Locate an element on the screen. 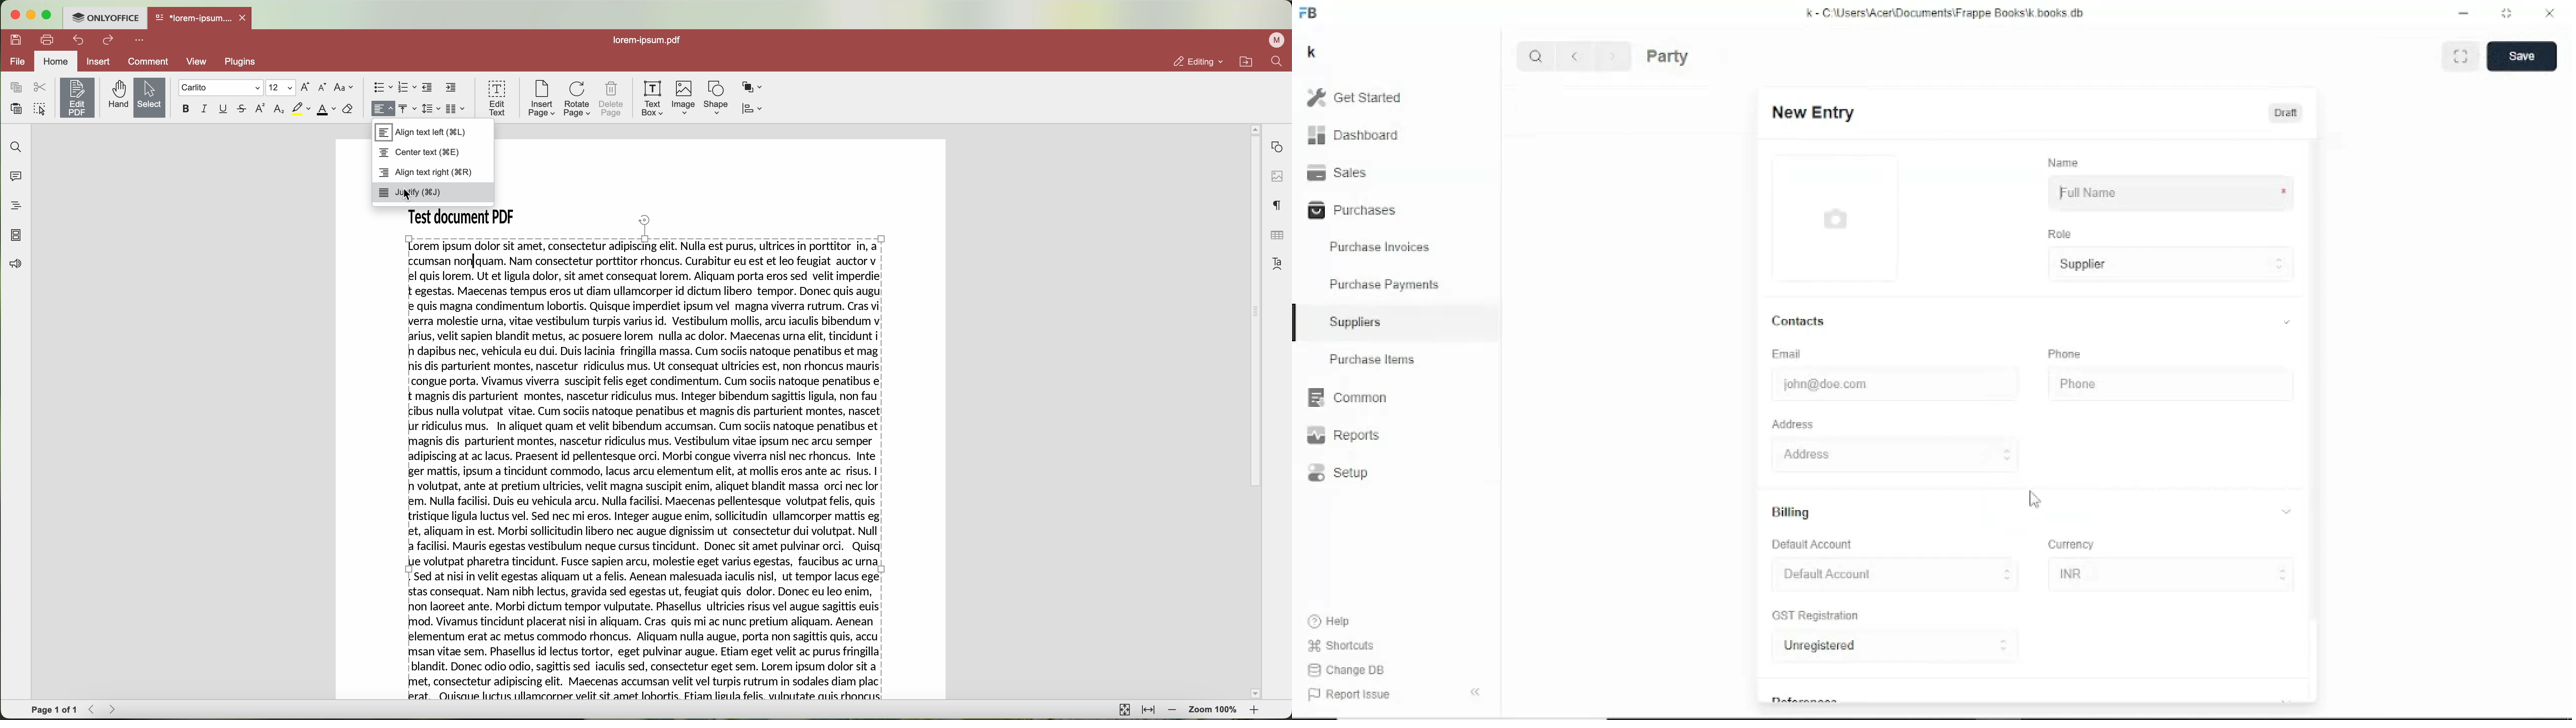  Unregistered is located at coordinates (1896, 647).